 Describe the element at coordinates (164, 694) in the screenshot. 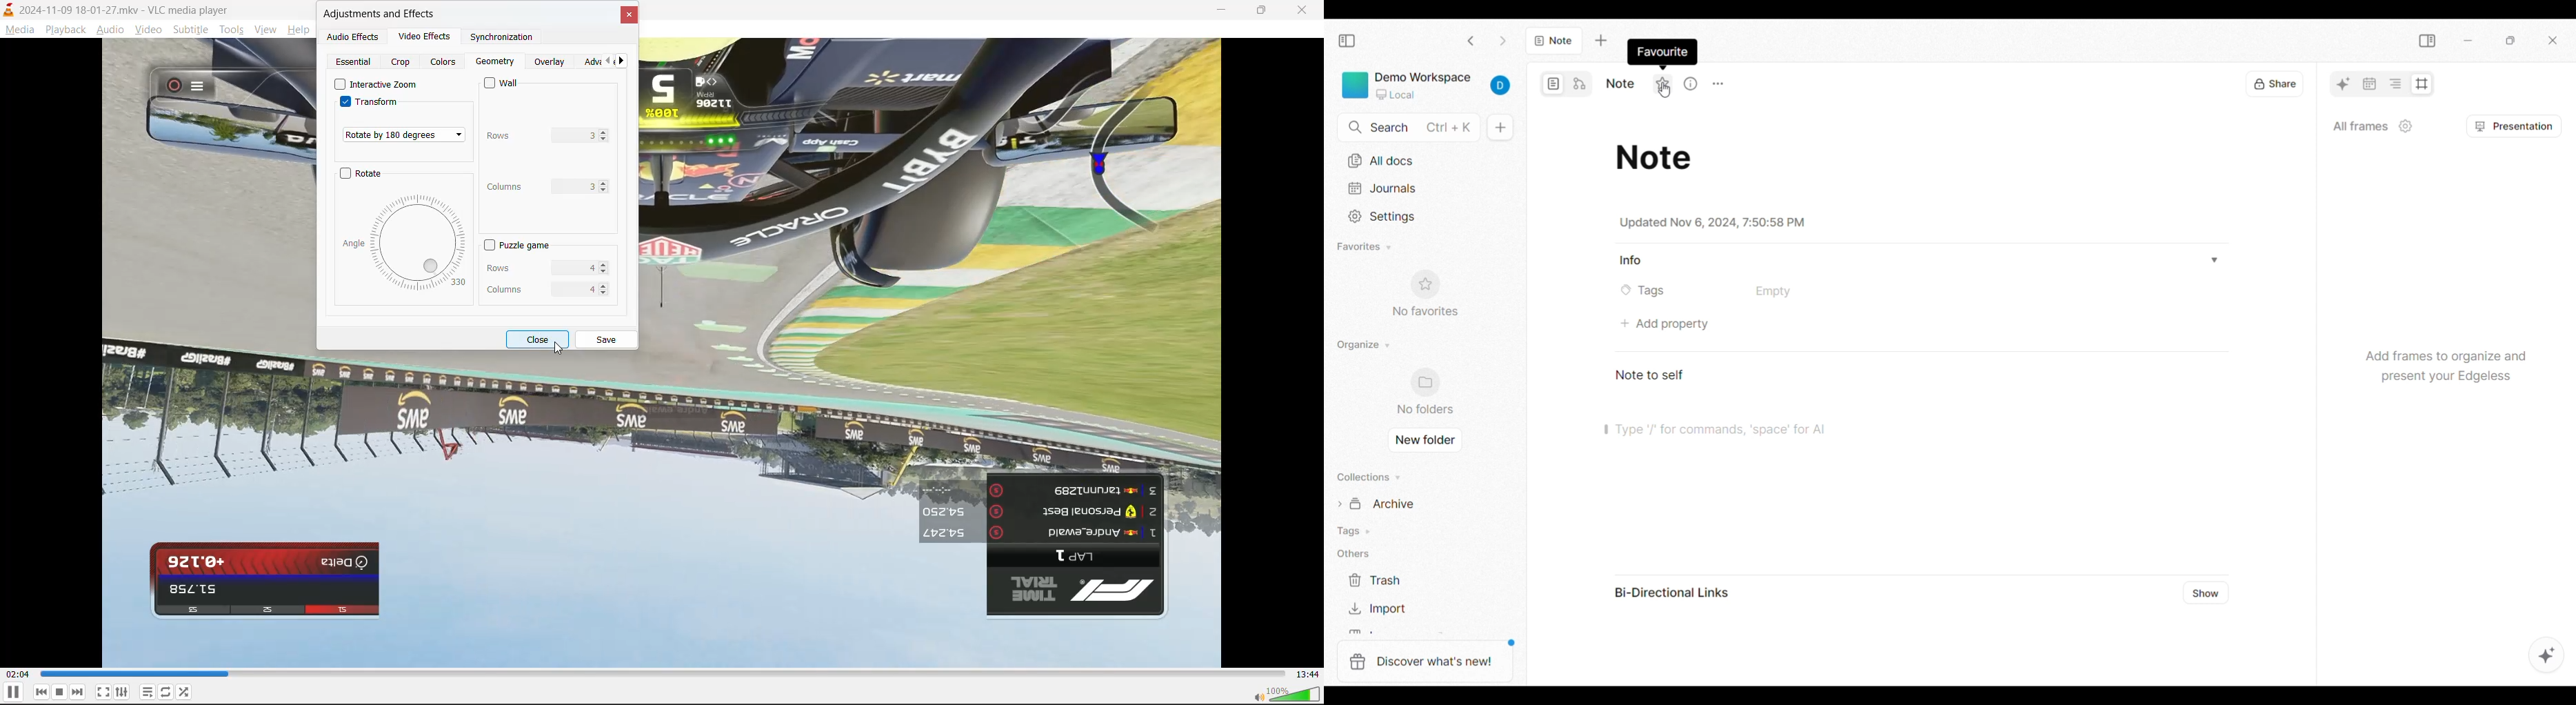

I see `loop` at that location.